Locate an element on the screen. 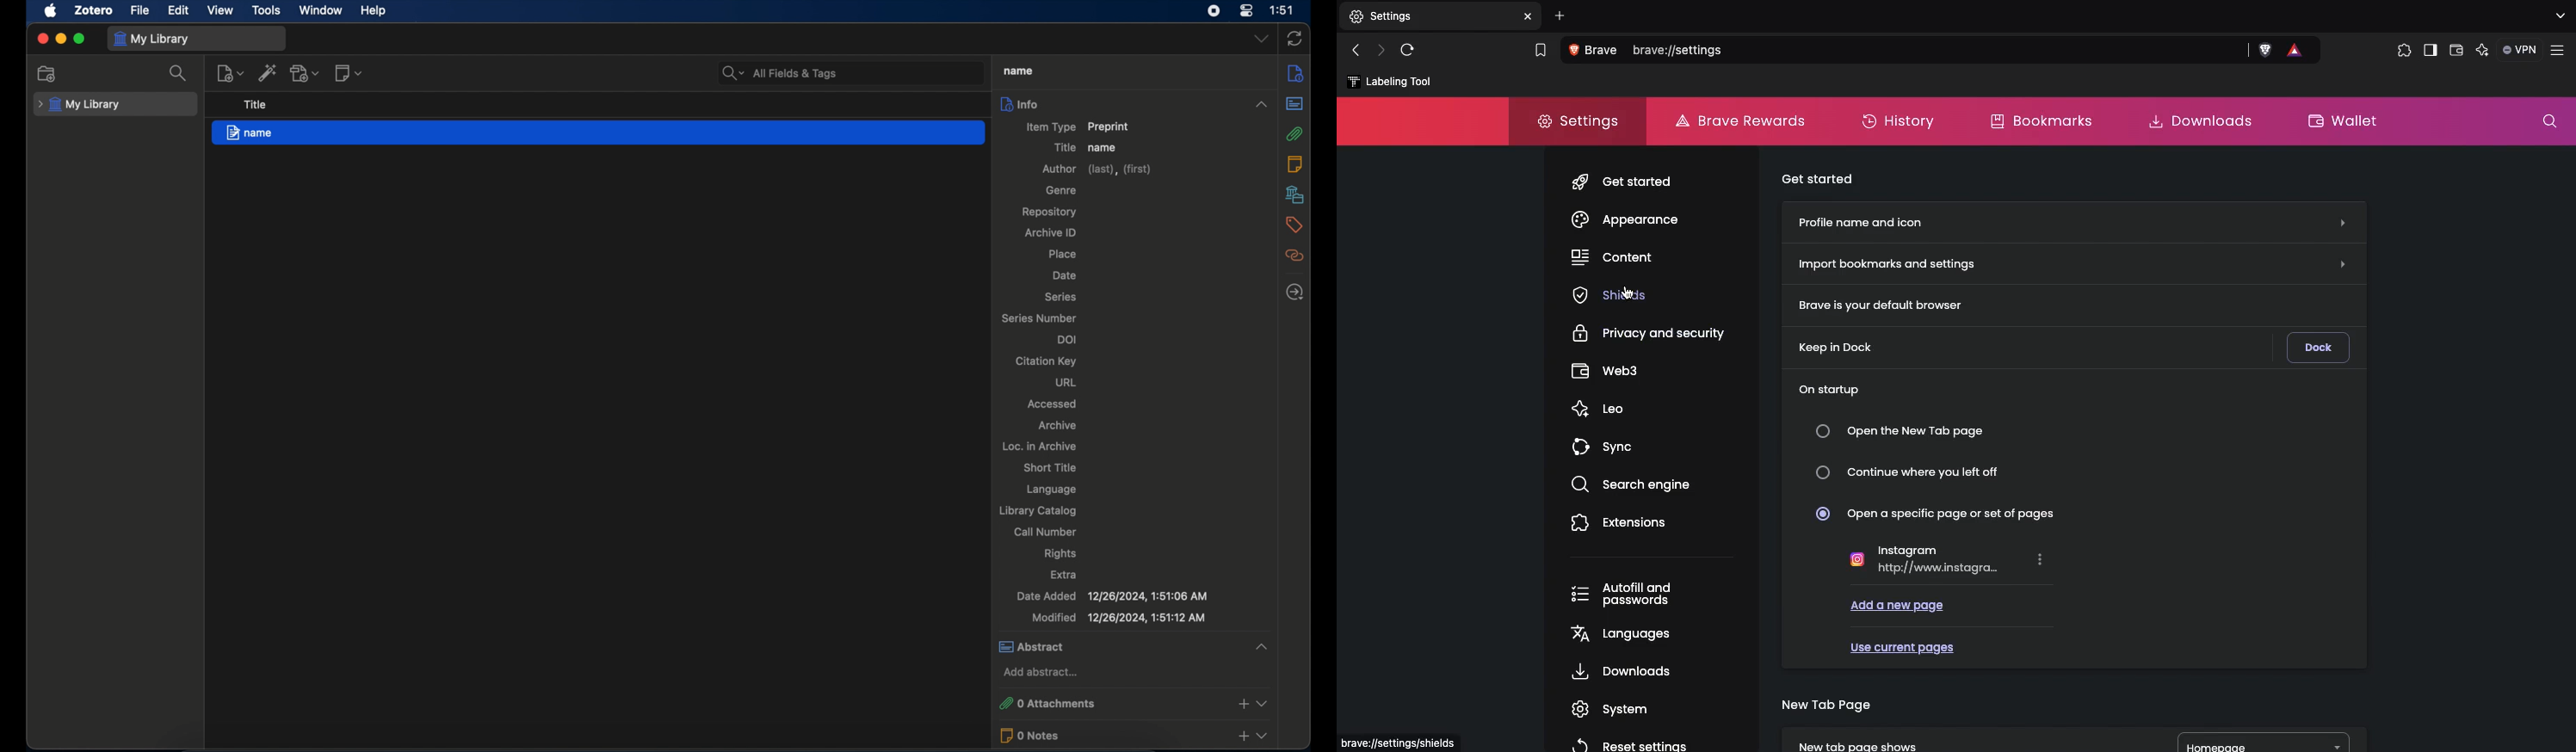  close is located at coordinates (42, 38).